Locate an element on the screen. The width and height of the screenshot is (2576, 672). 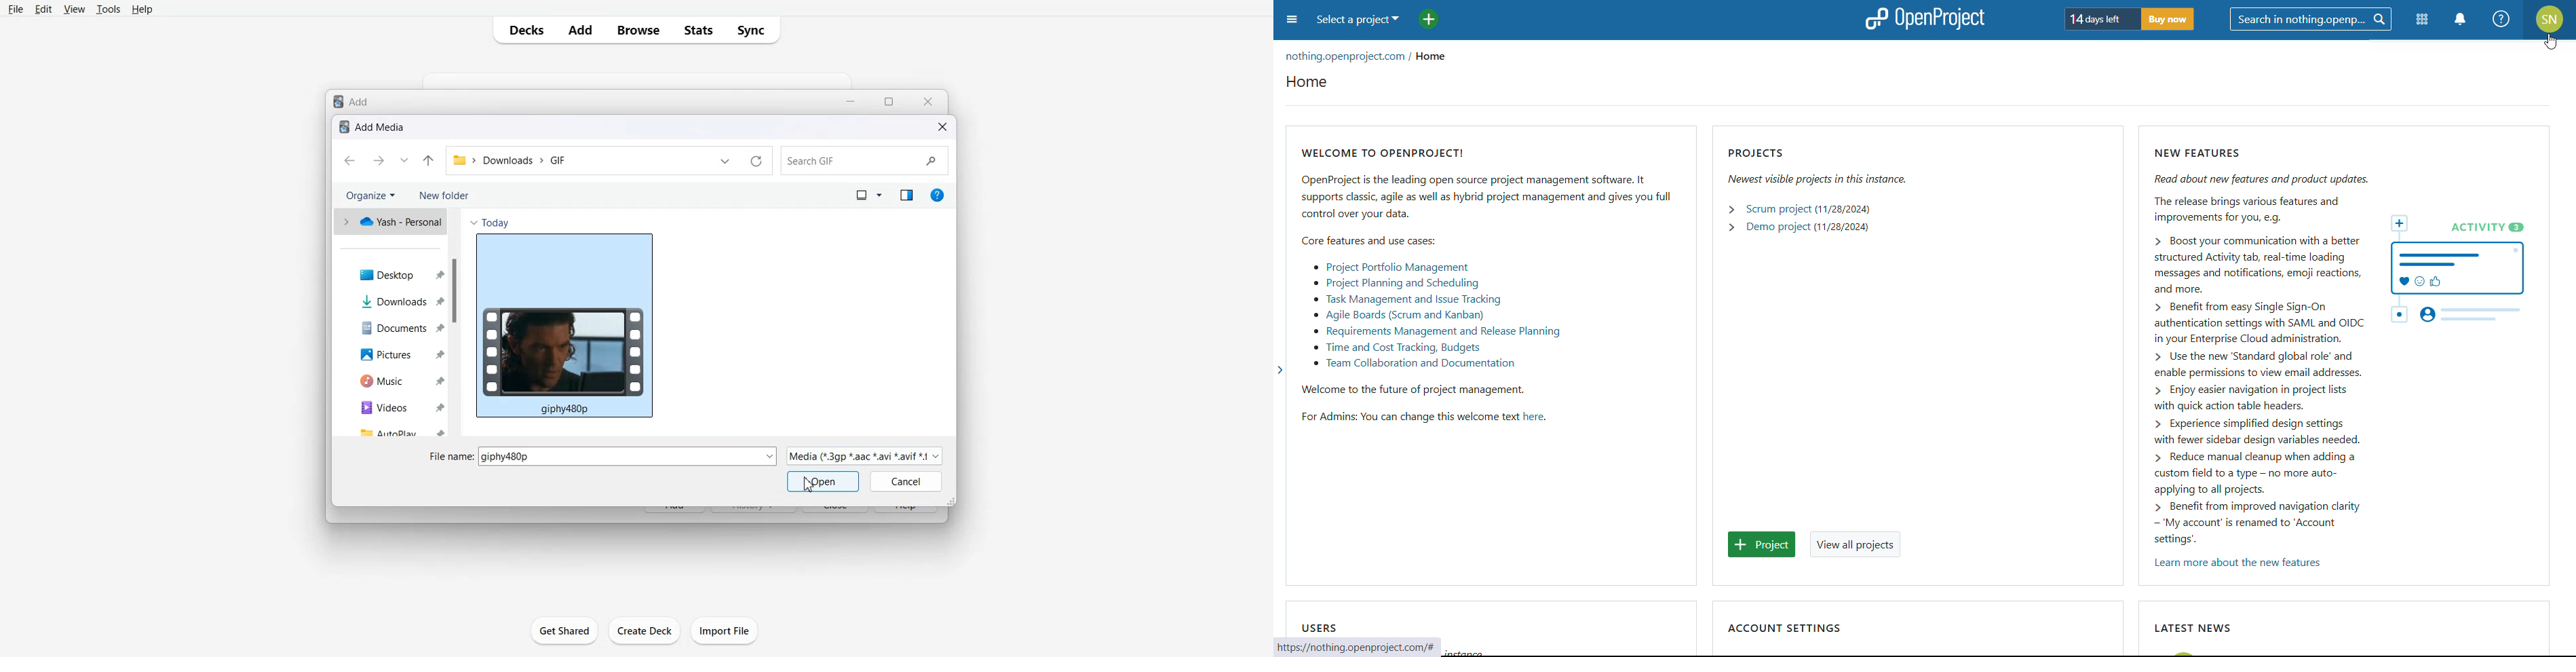
Previous file is located at coordinates (724, 161).